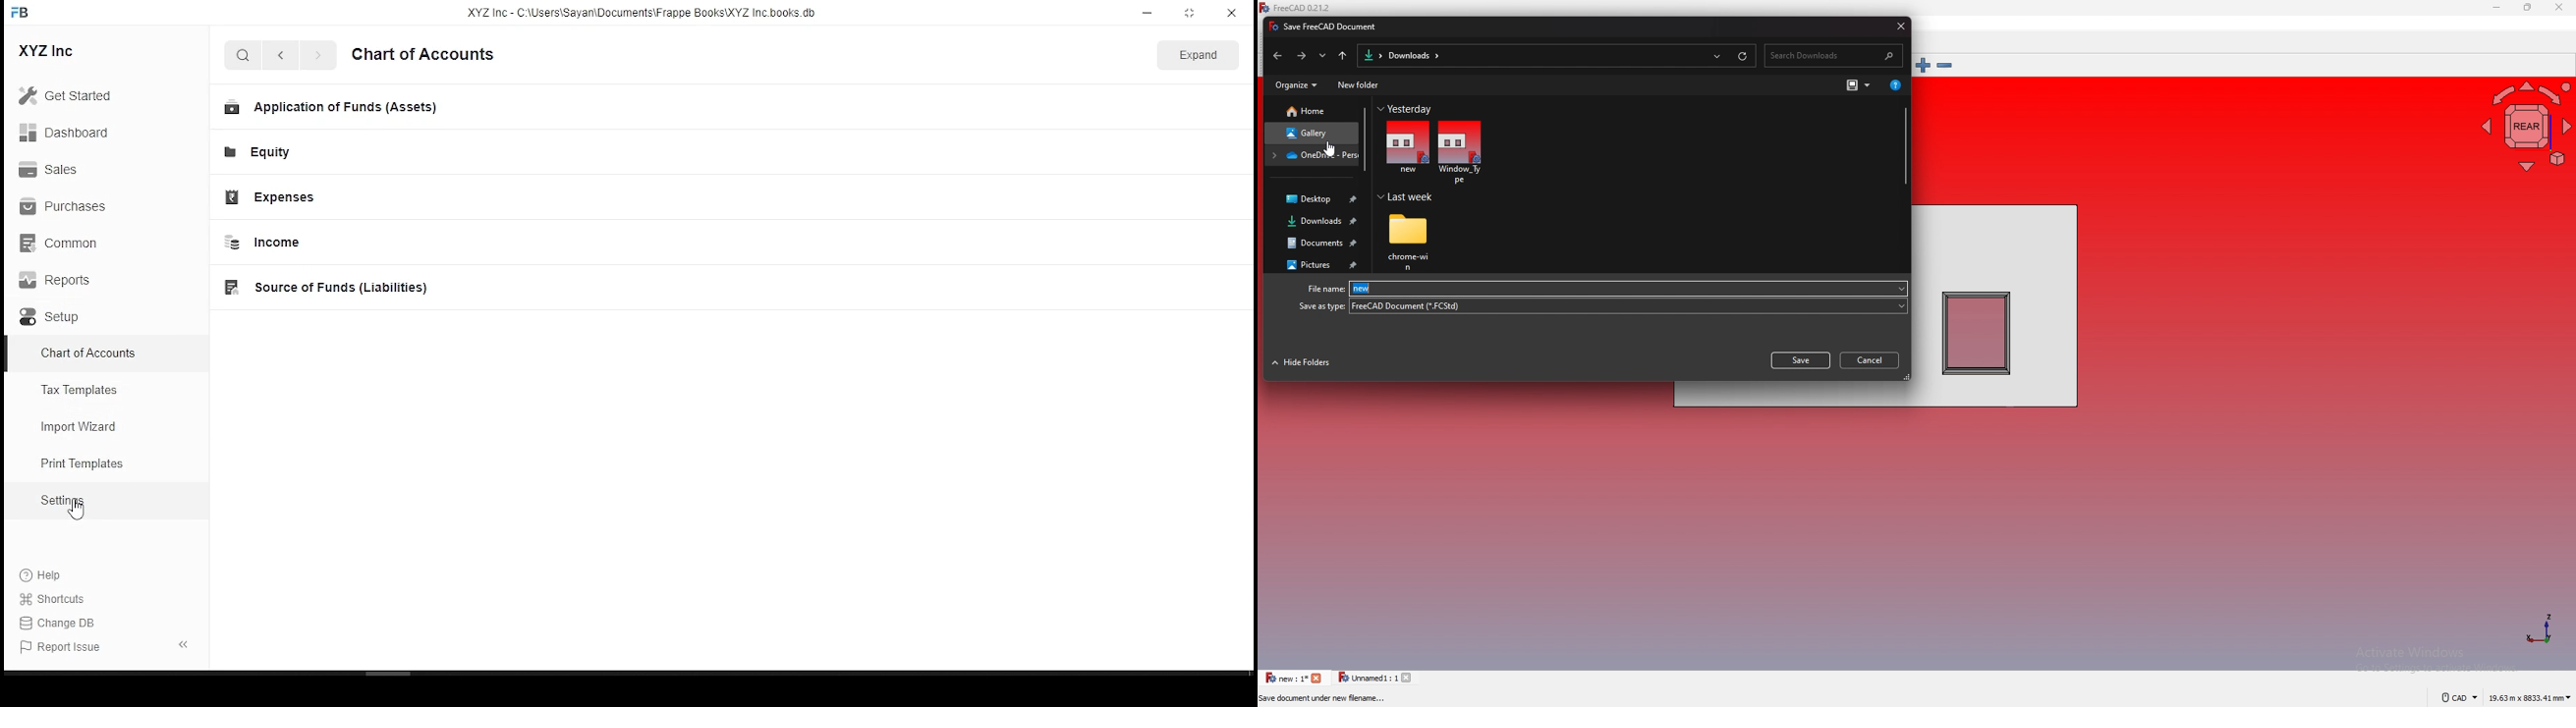 The width and height of the screenshot is (2576, 728). I want to click on previous, so click(278, 56).